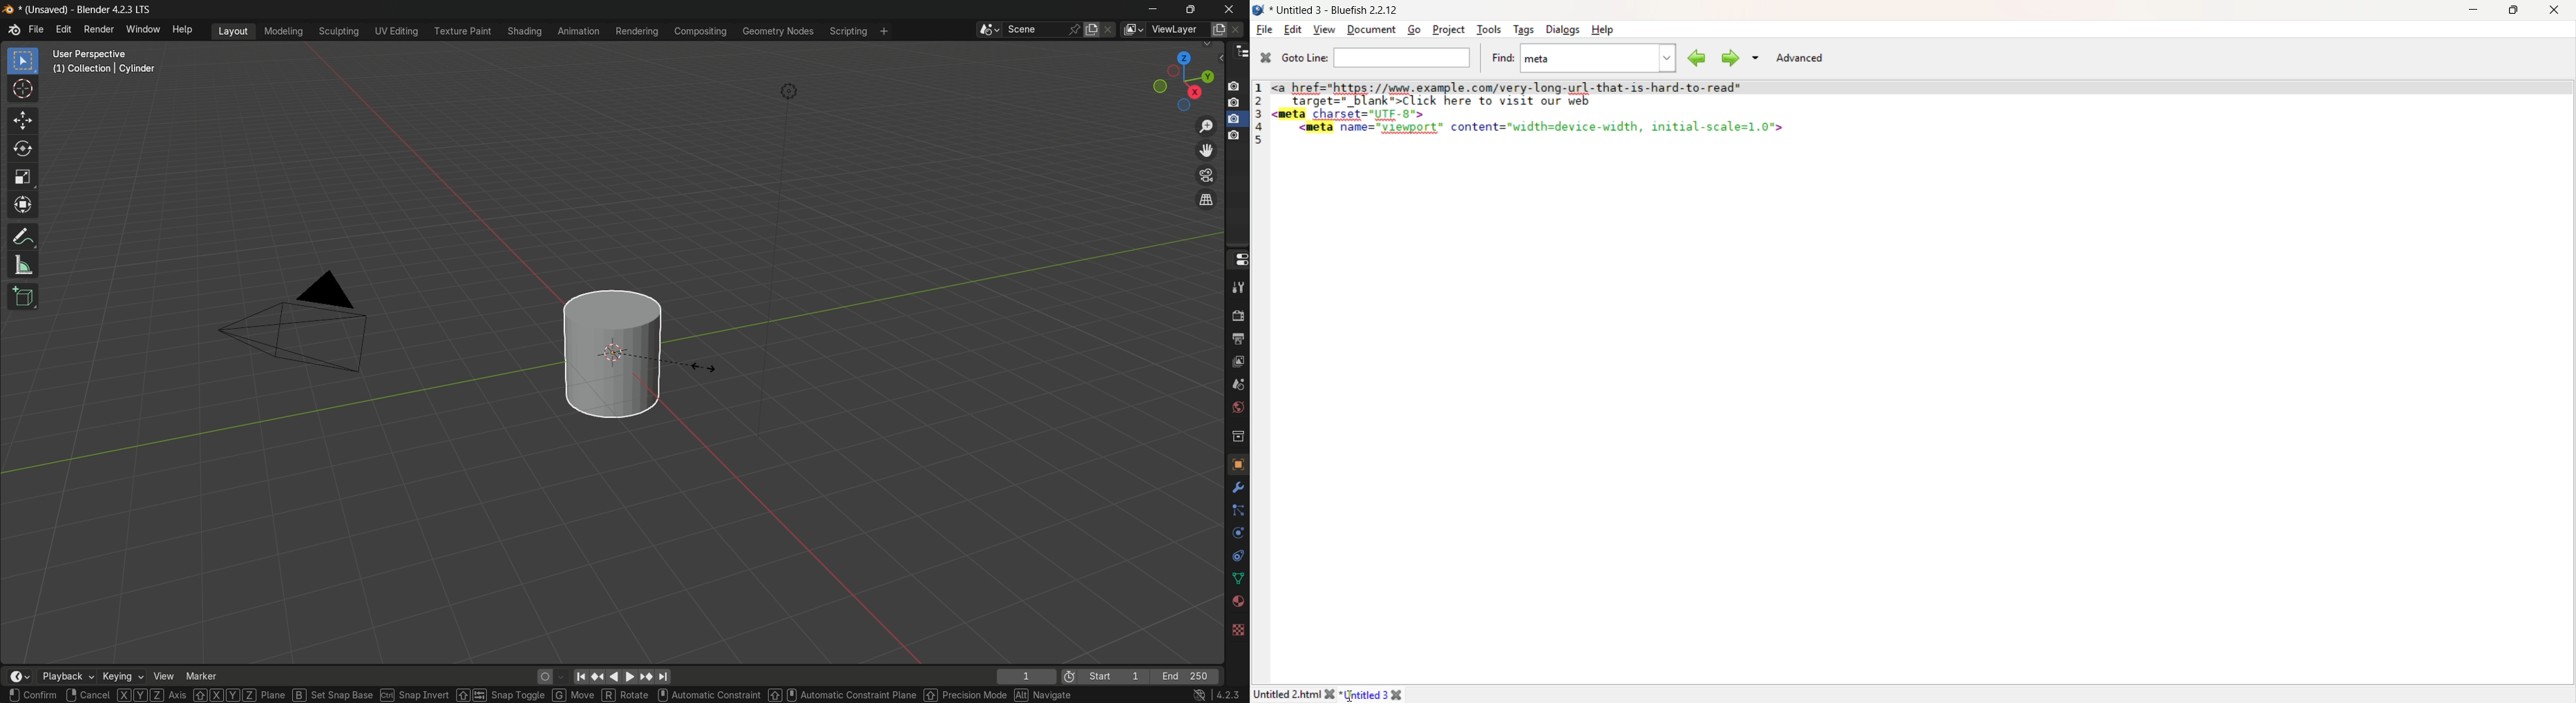 The image size is (2576, 728). I want to click on close file 1, so click(1328, 694).